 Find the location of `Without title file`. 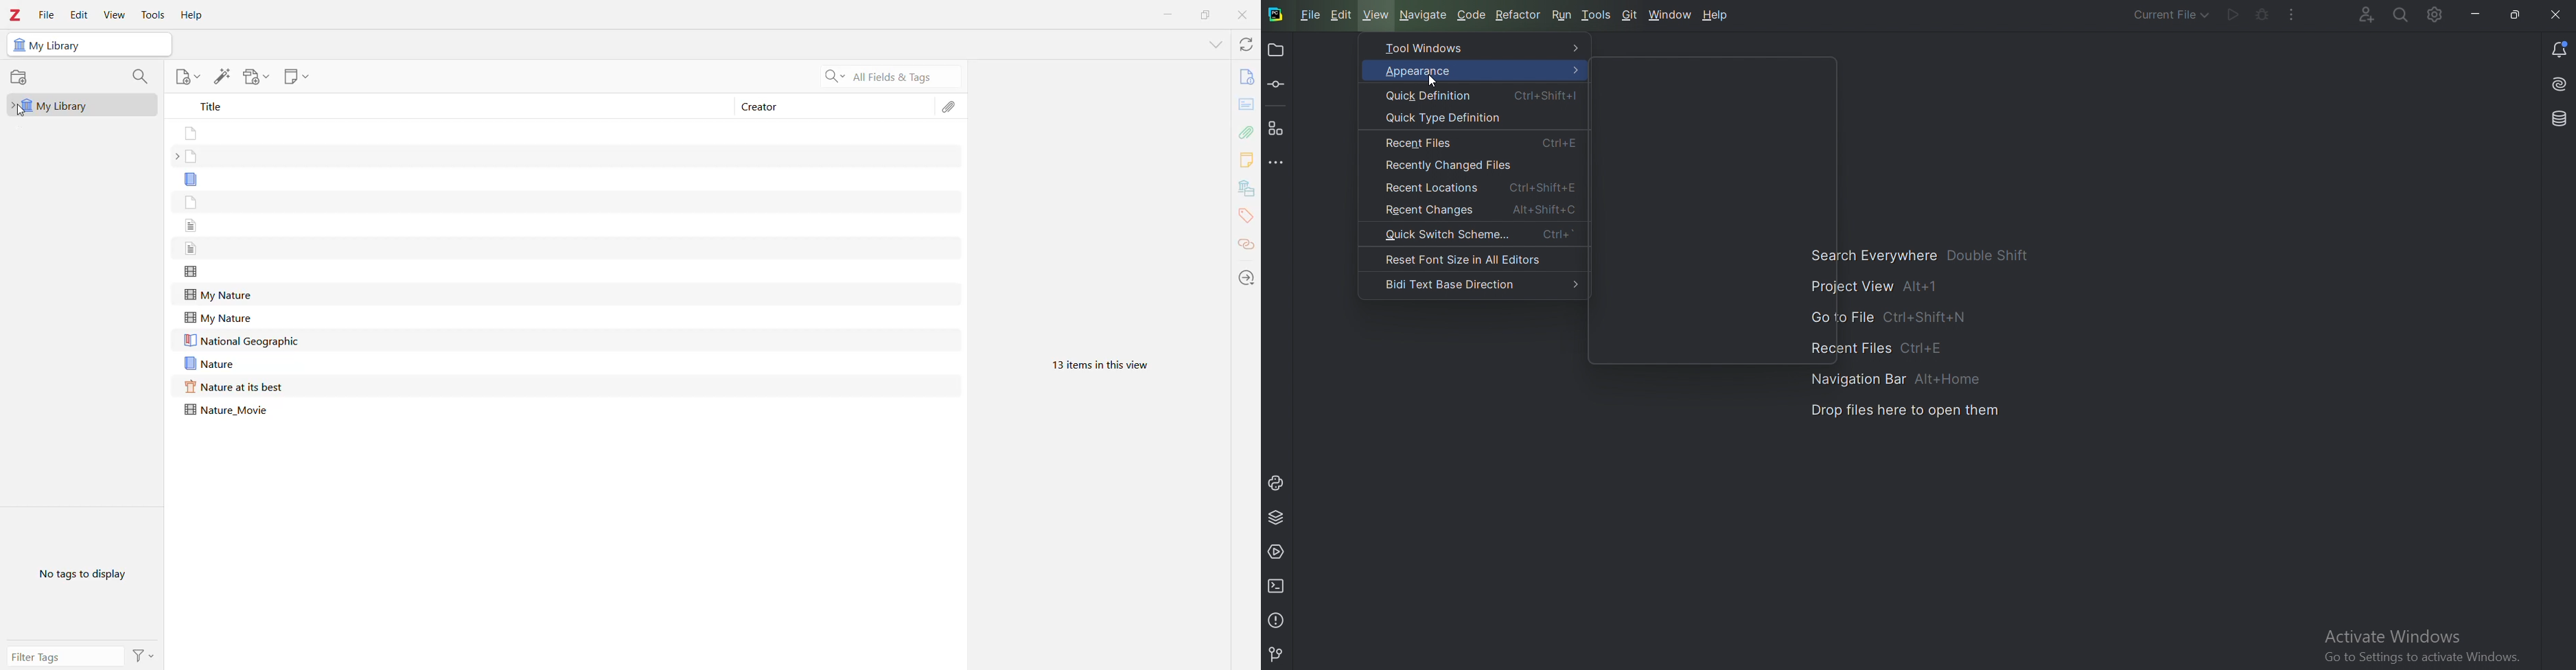

Without title file is located at coordinates (198, 179).